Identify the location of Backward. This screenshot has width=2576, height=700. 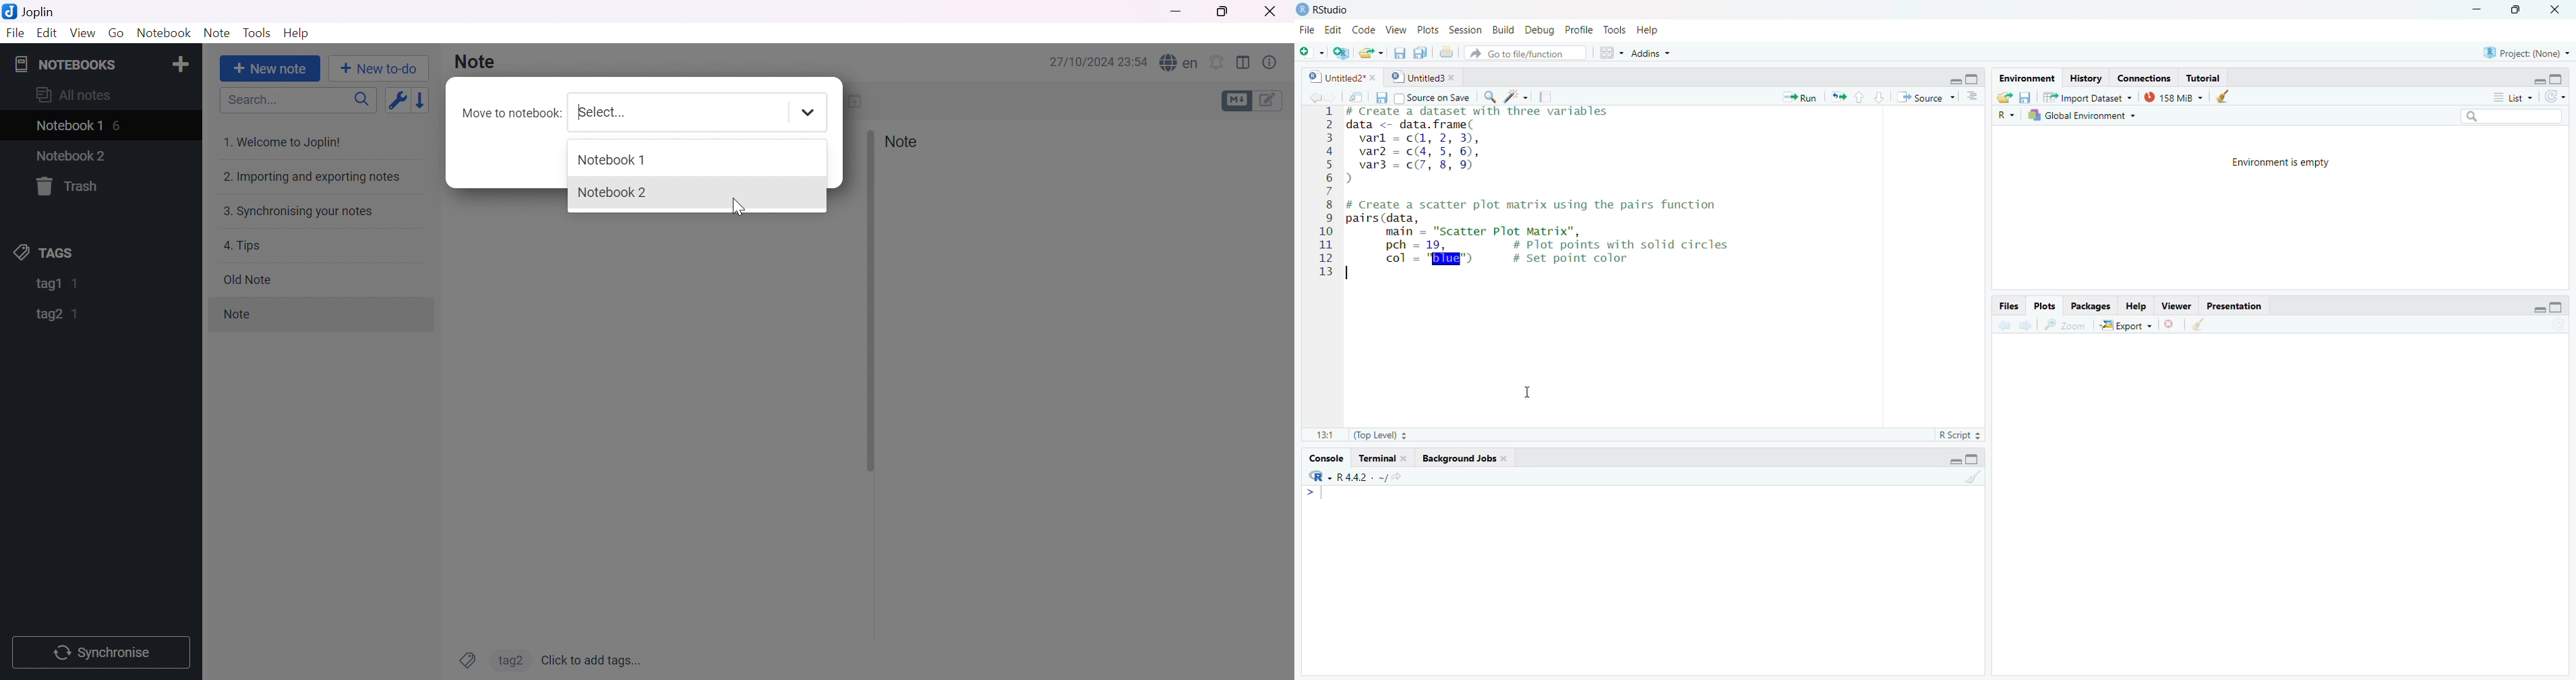
(2024, 325).